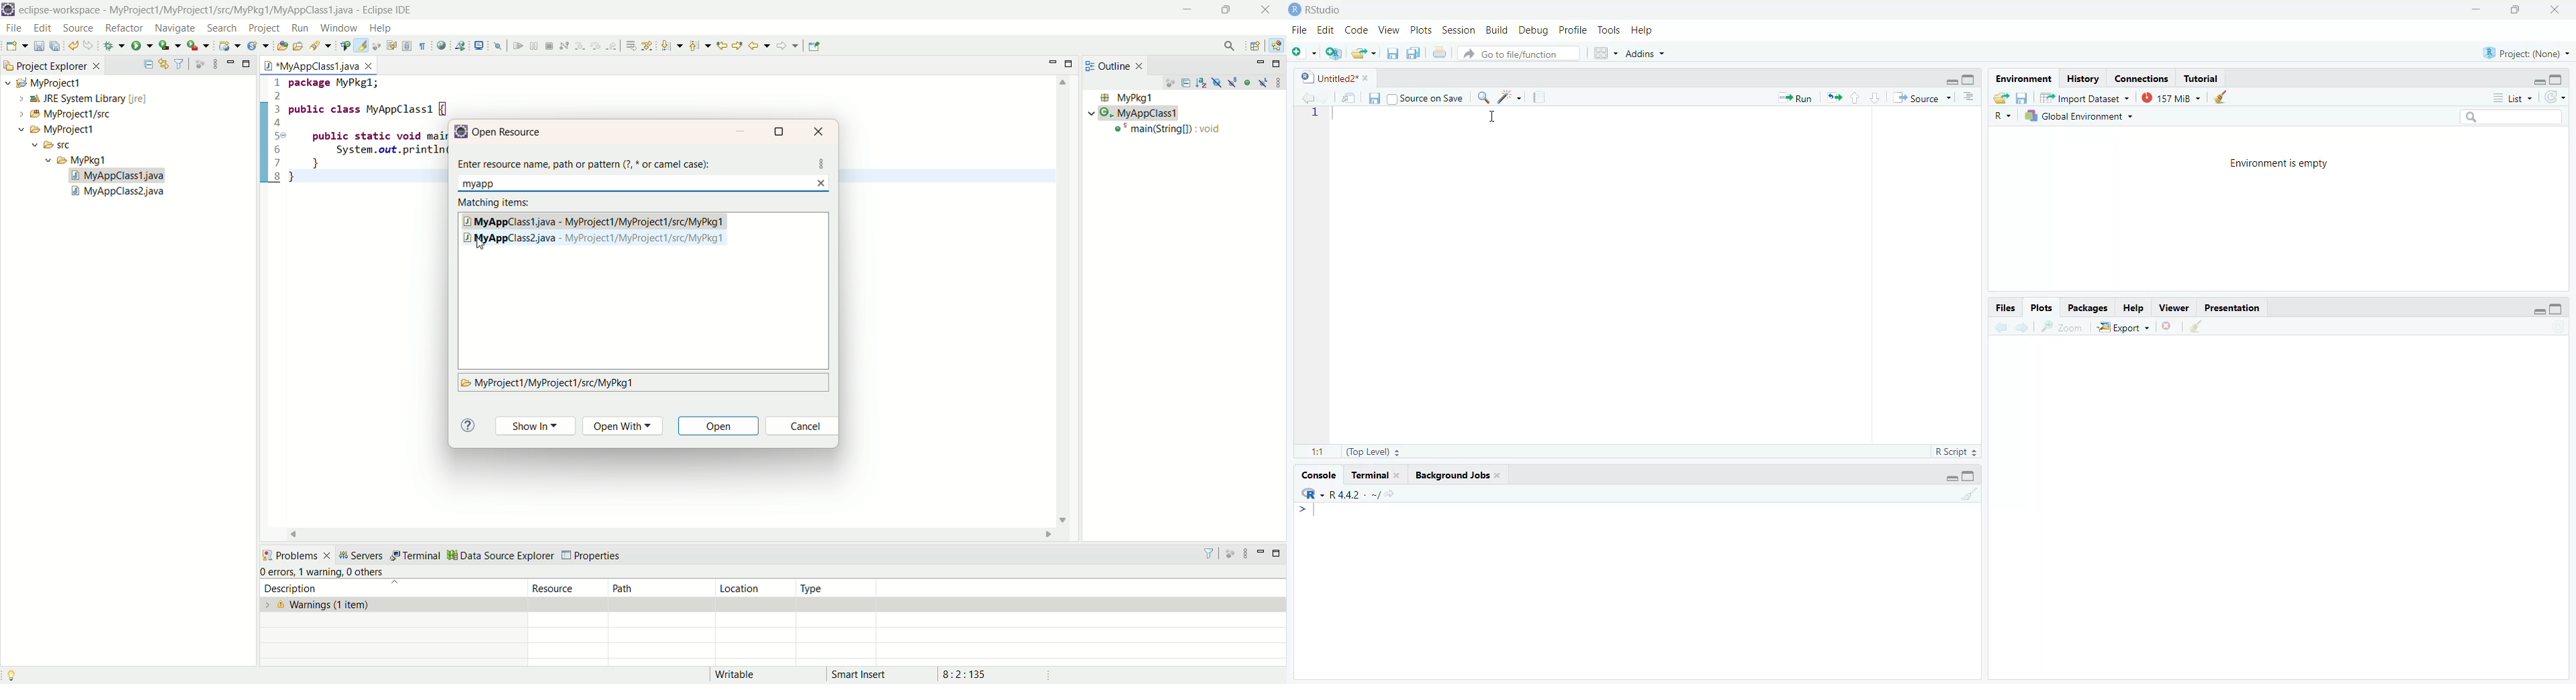 This screenshot has width=2576, height=700. What do you see at coordinates (64, 147) in the screenshot?
I see `src` at bounding box center [64, 147].